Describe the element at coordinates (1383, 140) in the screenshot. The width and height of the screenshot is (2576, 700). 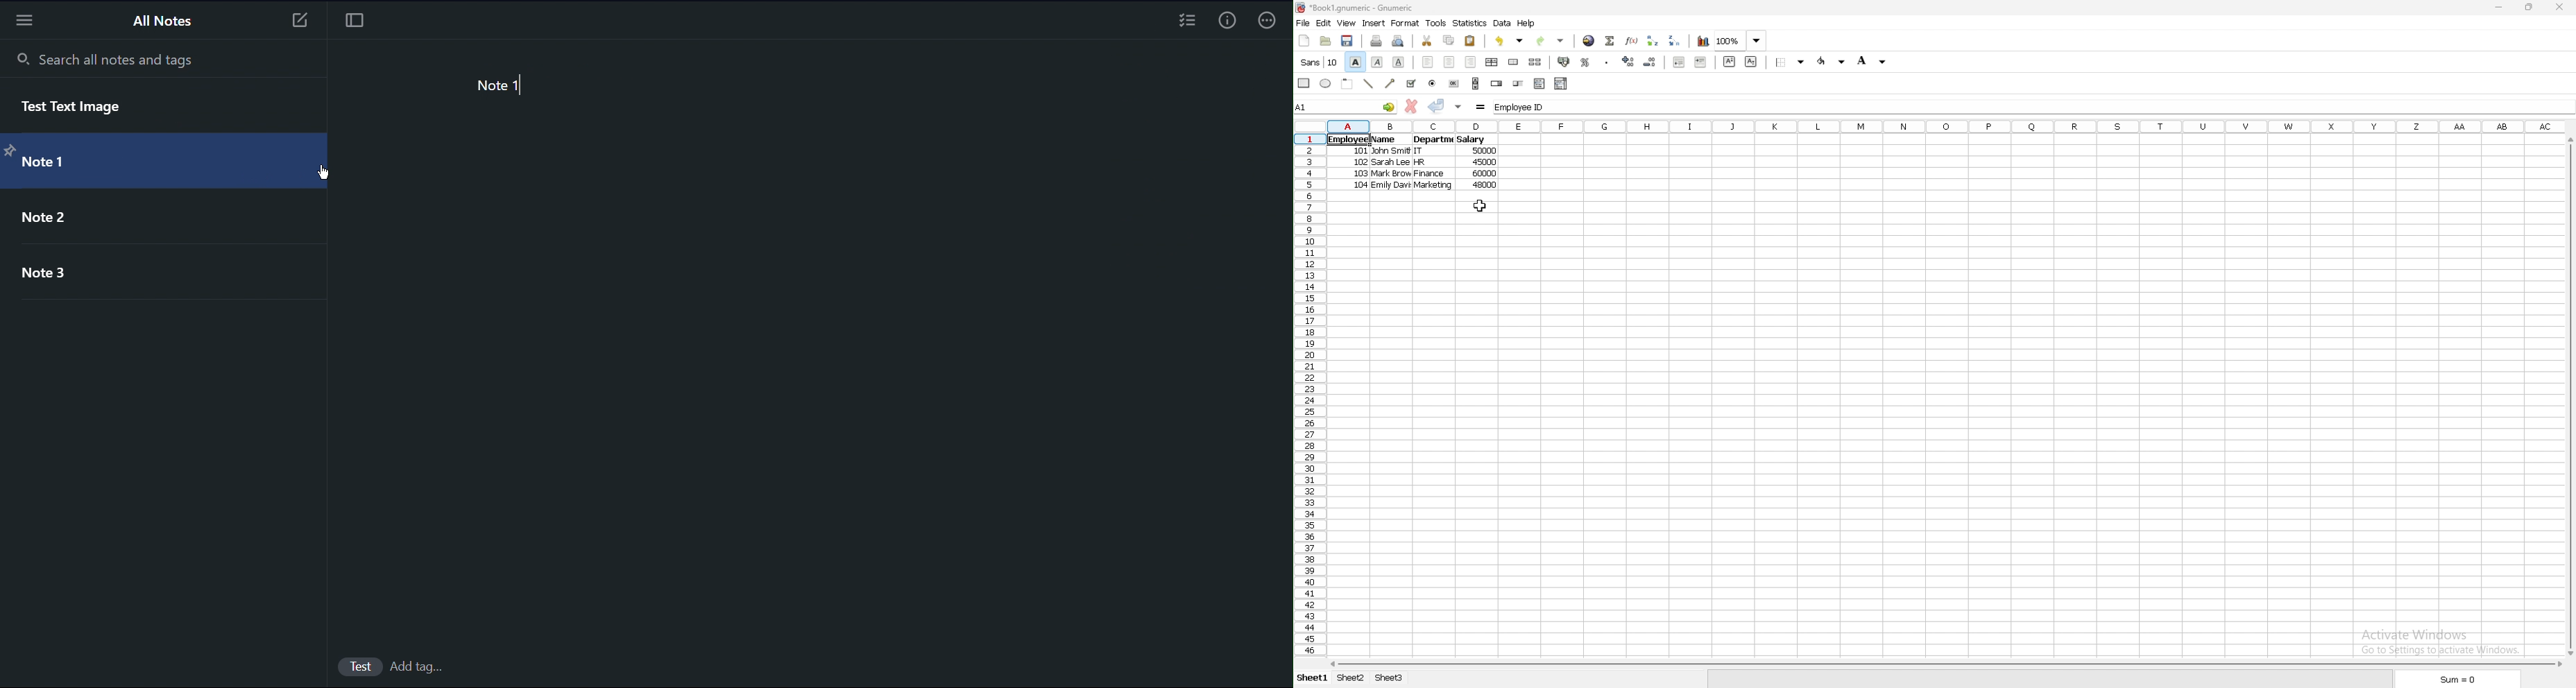
I see `Name` at that location.